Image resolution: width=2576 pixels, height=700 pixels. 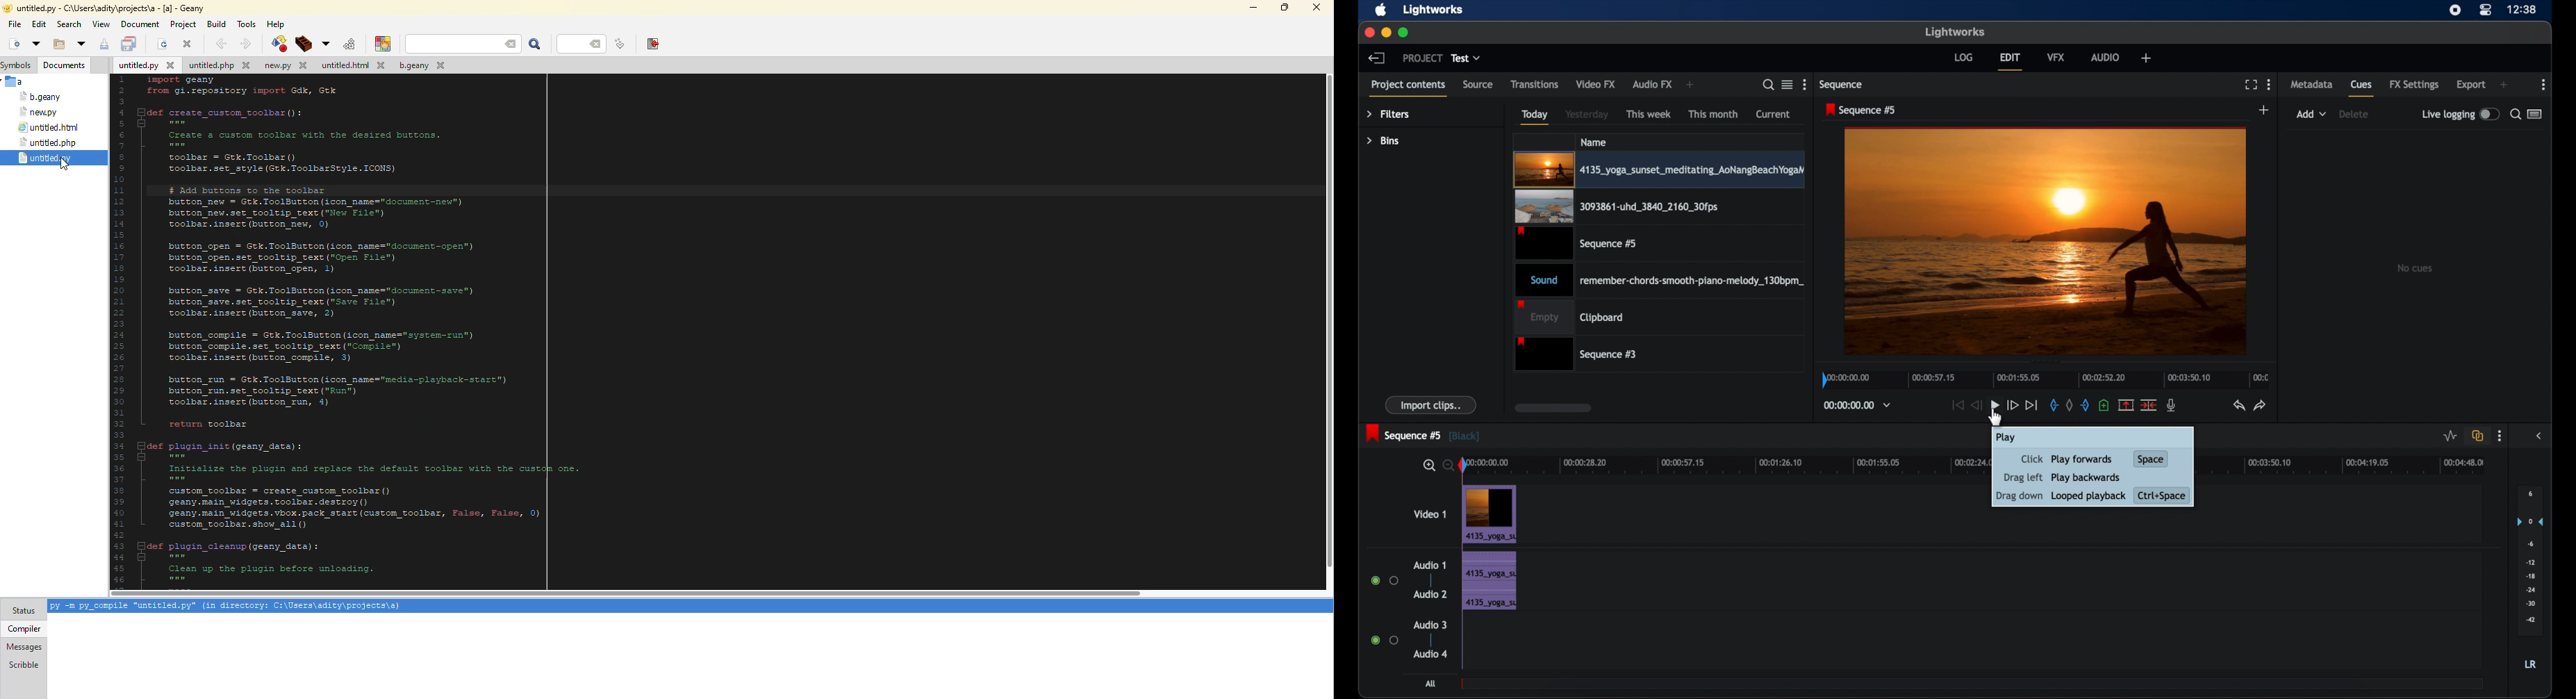 I want to click on split, so click(x=2149, y=406).